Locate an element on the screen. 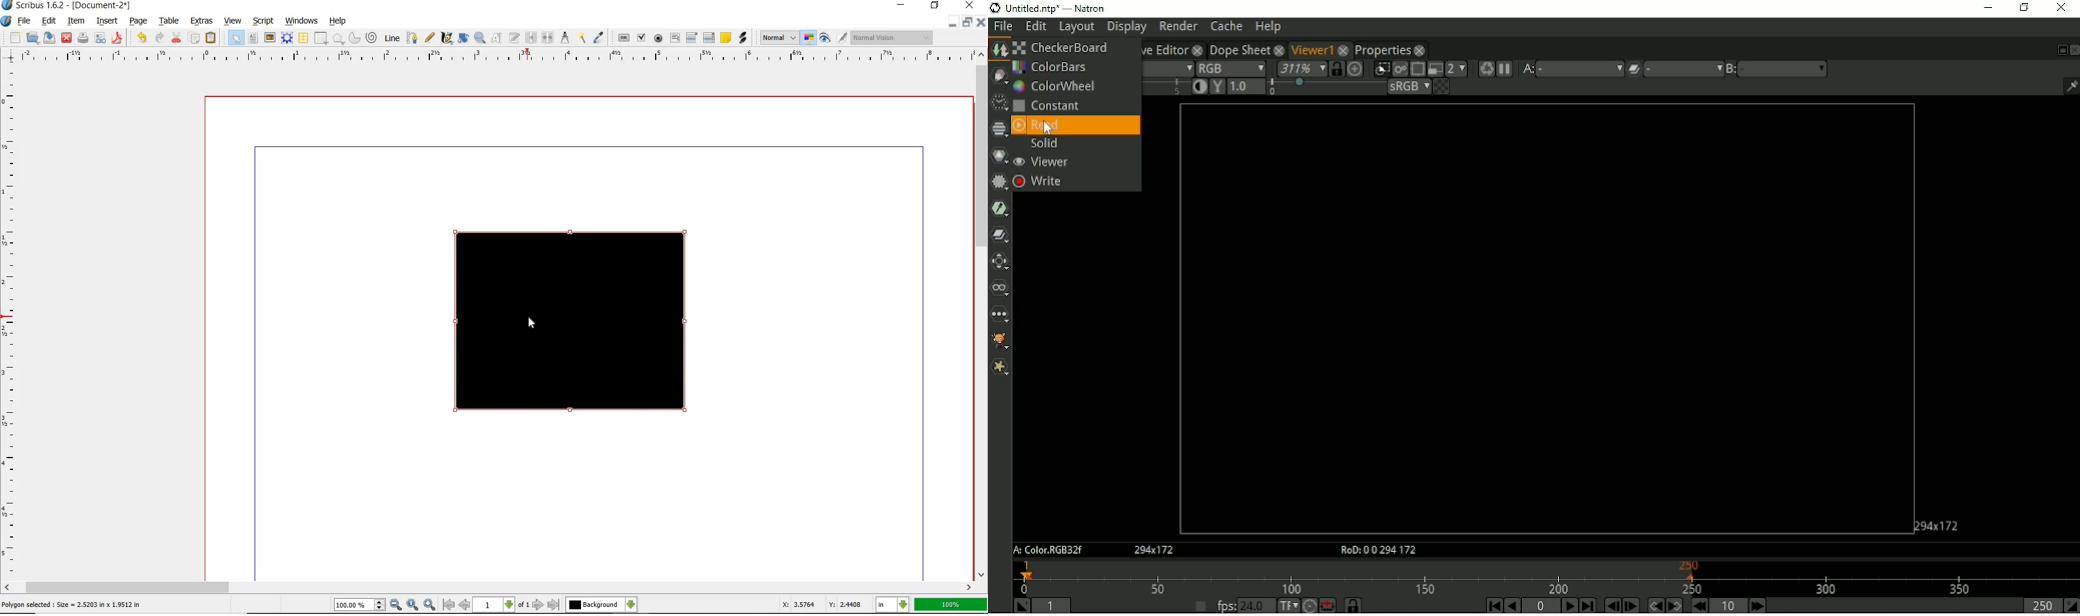 The image size is (2100, 616). calligraphic line is located at coordinates (446, 38).